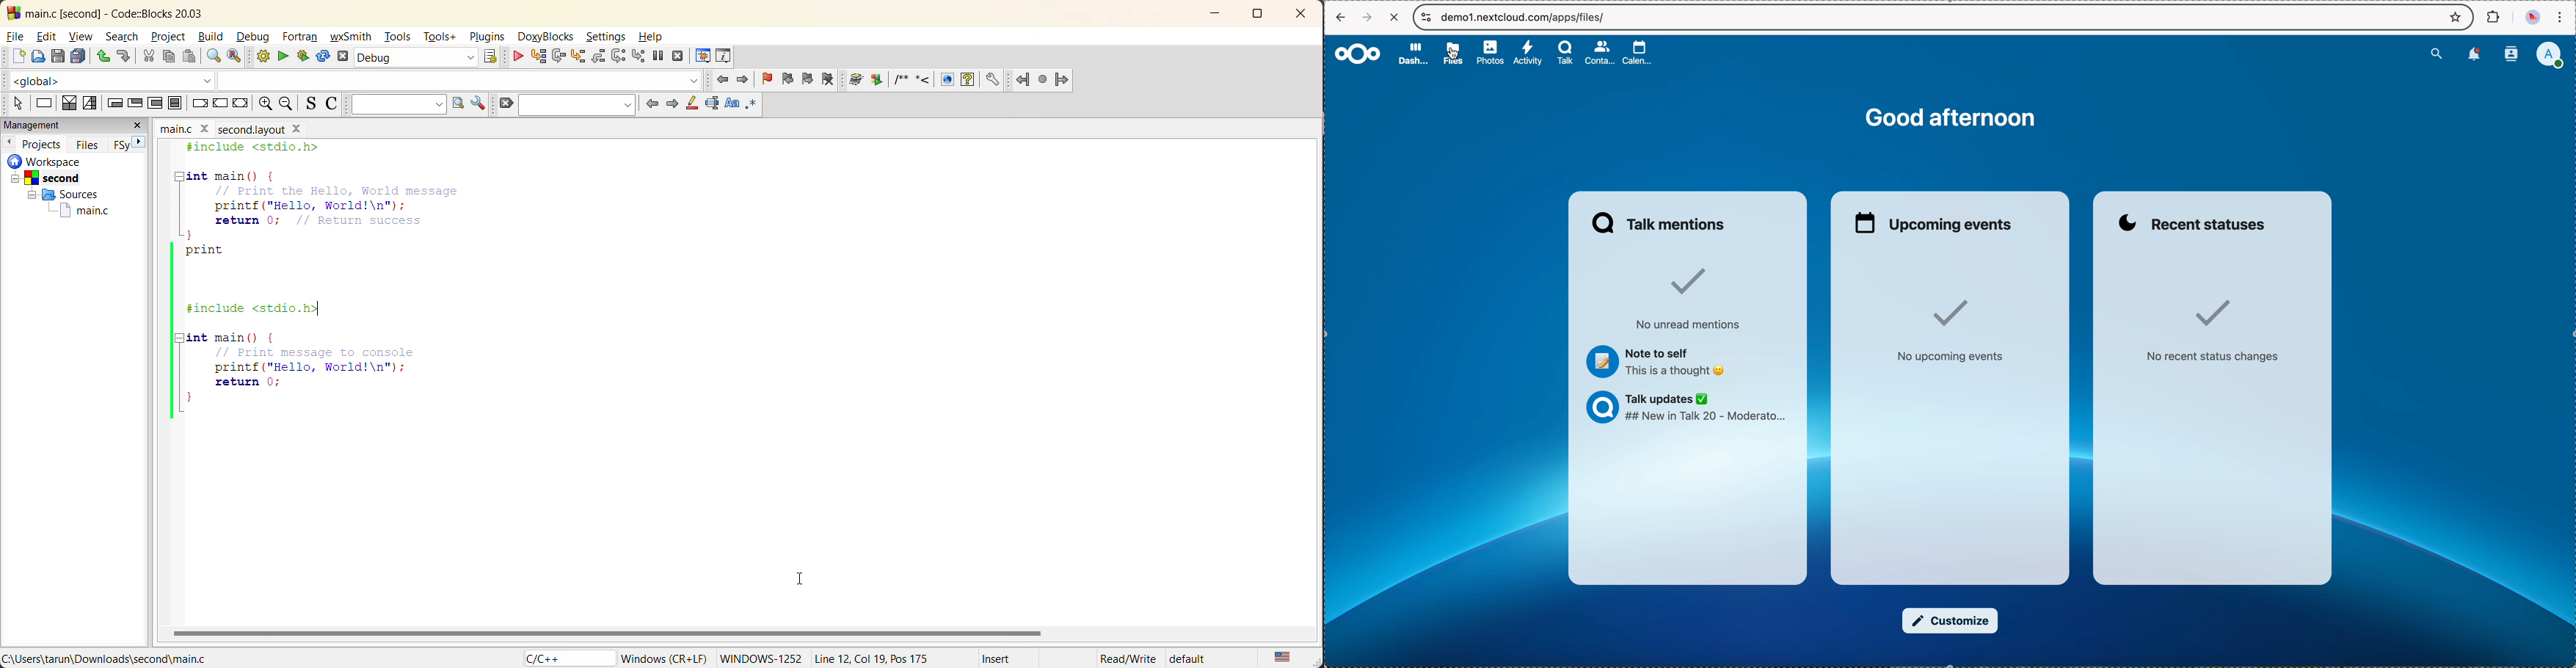 Image resolution: width=2576 pixels, height=672 pixels. Describe the element at coordinates (310, 104) in the screenshot. I see `toggle source` at that location.